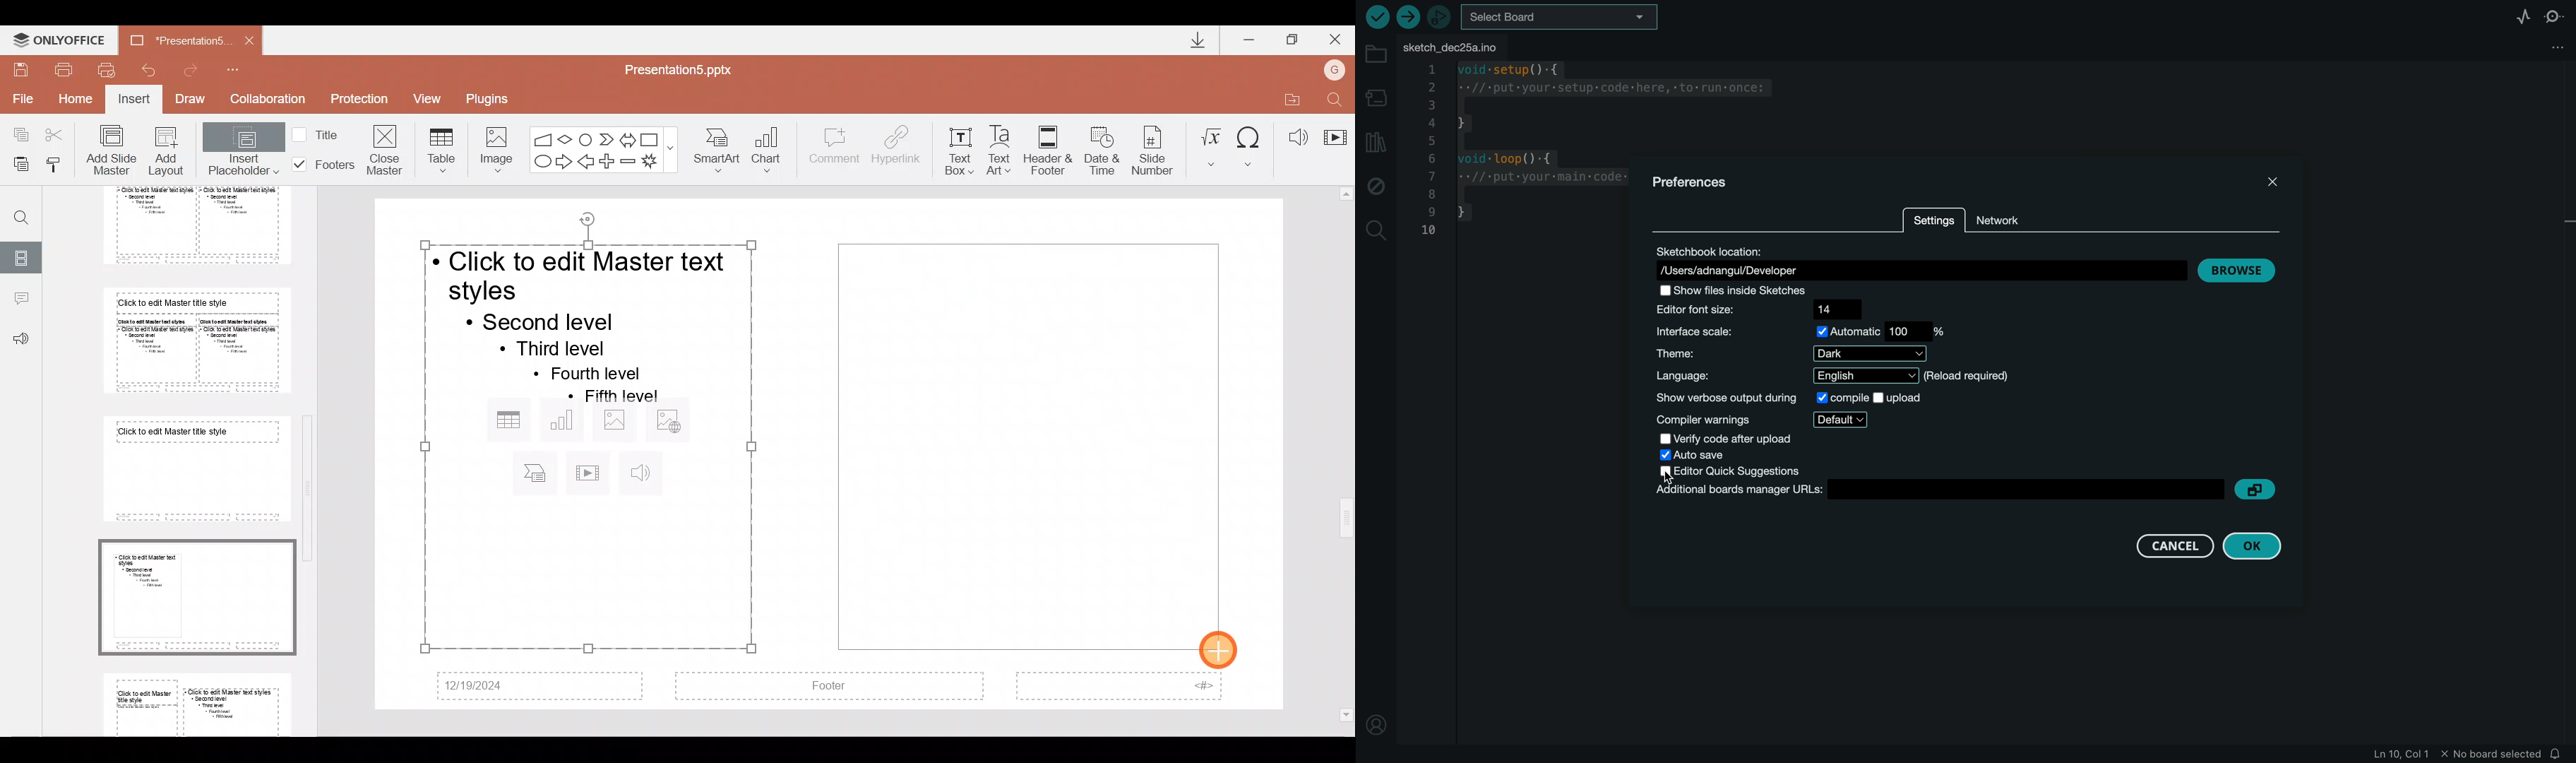 Image resolution: width=2576 pixels, height=784 pixels. Describe the element at coordinates (148, 69) in the screenshot. I see `Undo` at that location.